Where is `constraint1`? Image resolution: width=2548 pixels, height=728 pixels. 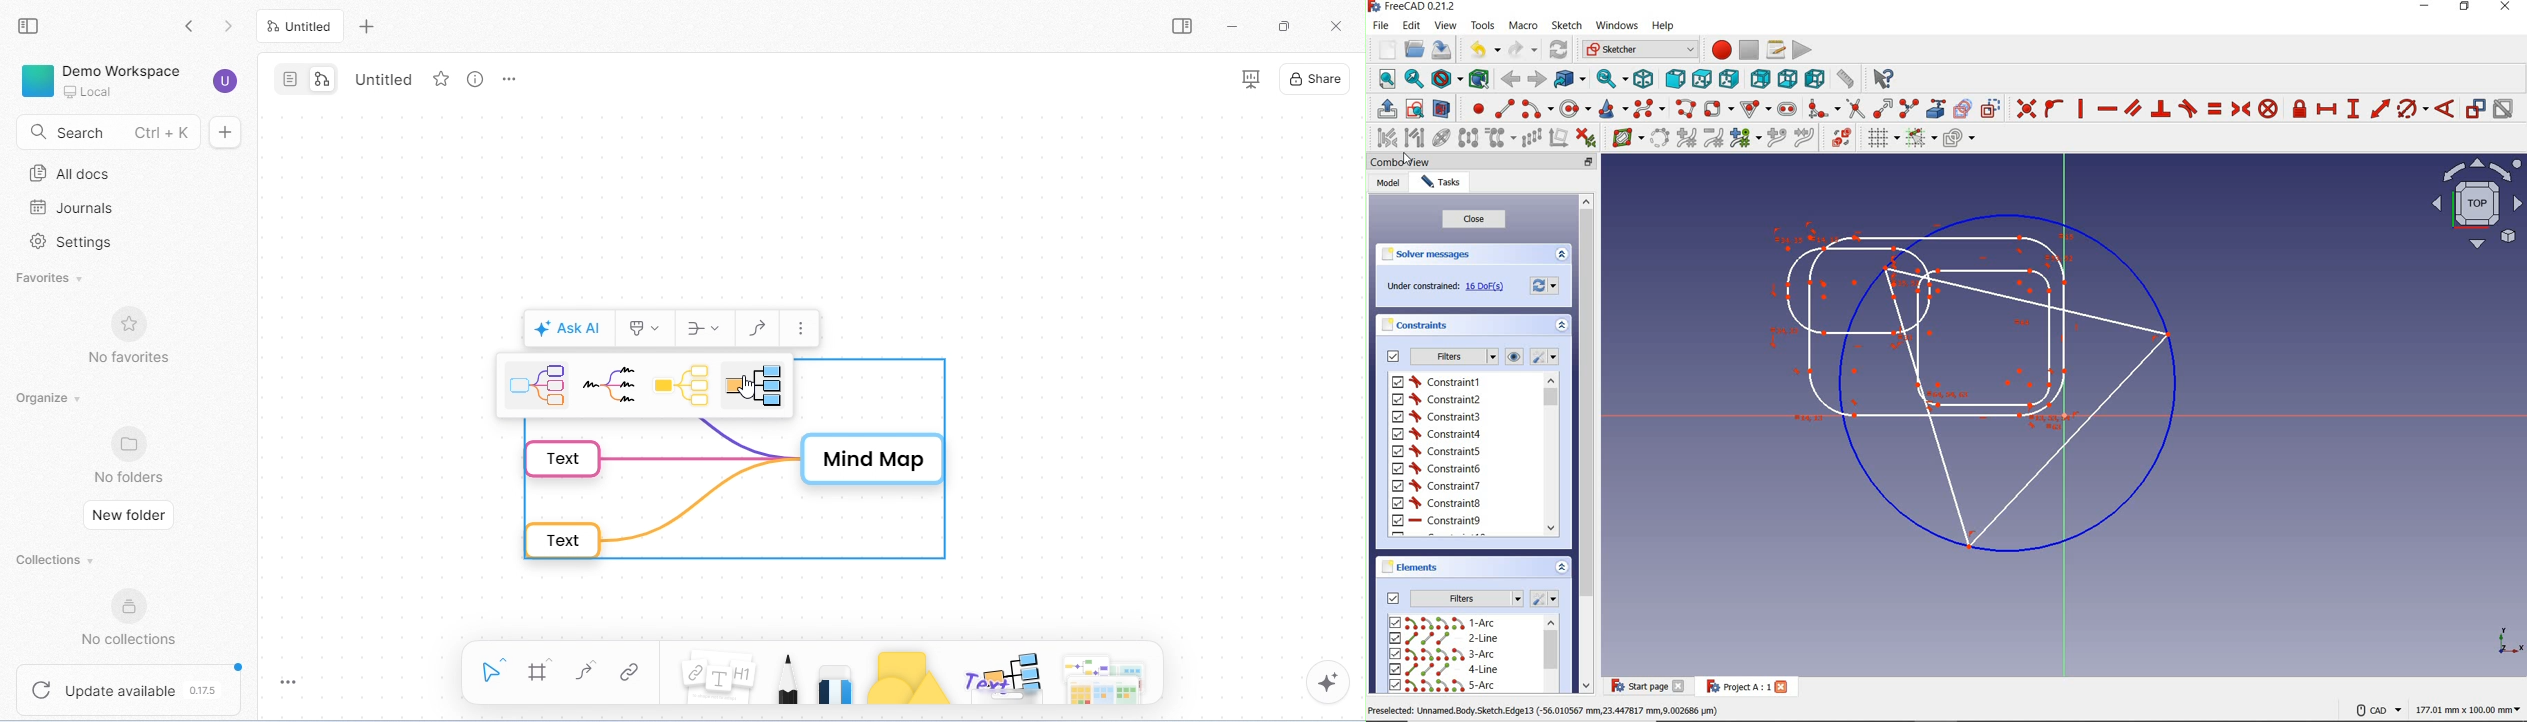 constraint1 is located at coordinates (1438, 398).